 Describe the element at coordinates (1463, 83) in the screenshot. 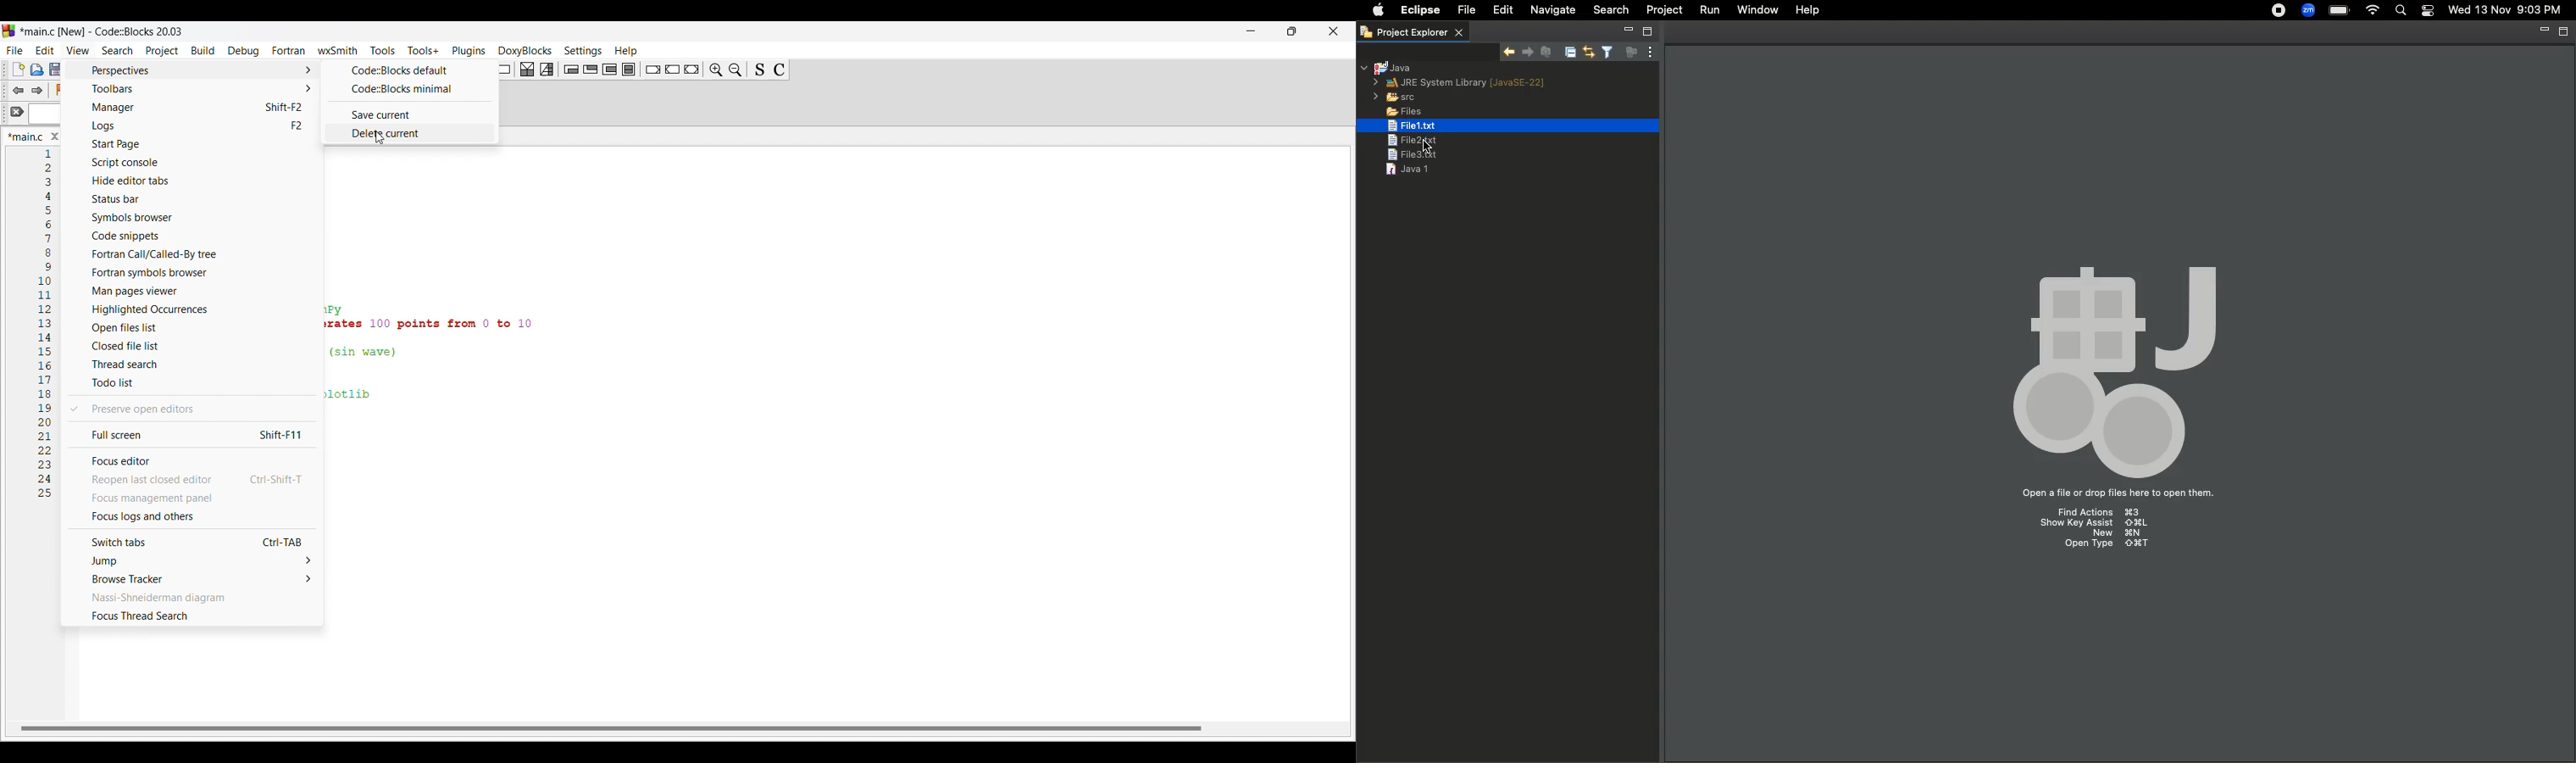

I see `JRE system library` at that location.